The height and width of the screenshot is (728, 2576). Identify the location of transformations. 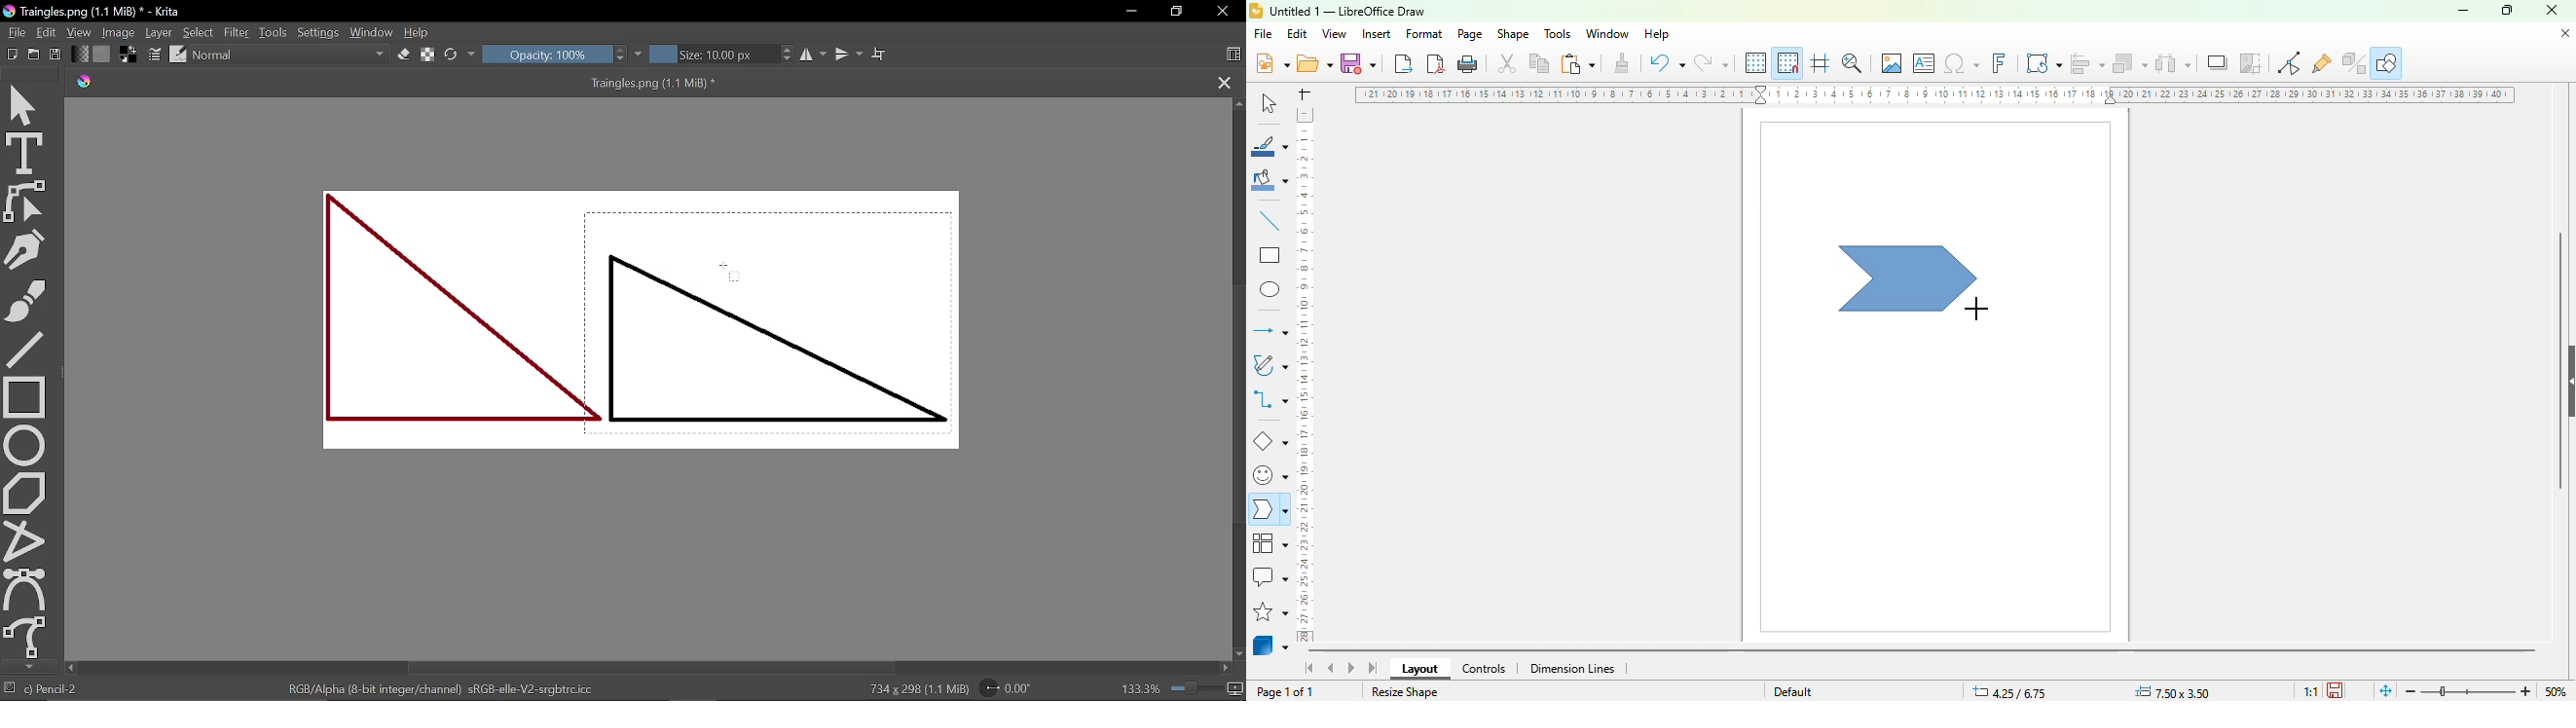
(2043, 62).